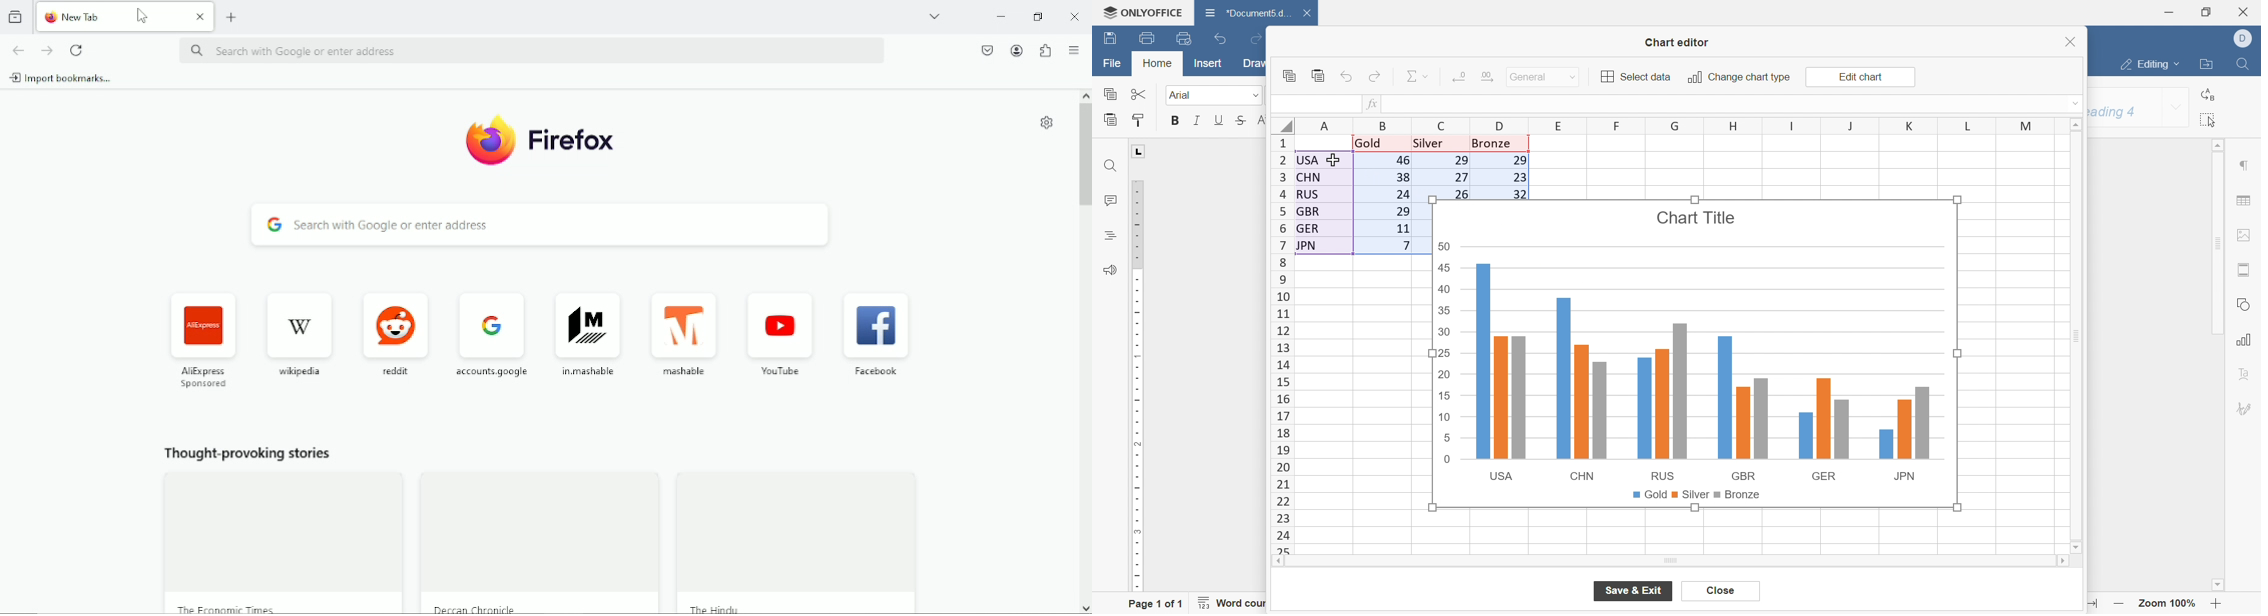 Image resolution: width=2268 pixels, height=616 pixels. What do you see at coordinates (47, 50) in the screenshot?
I see `Go forward` at bounding box center [47, 50].